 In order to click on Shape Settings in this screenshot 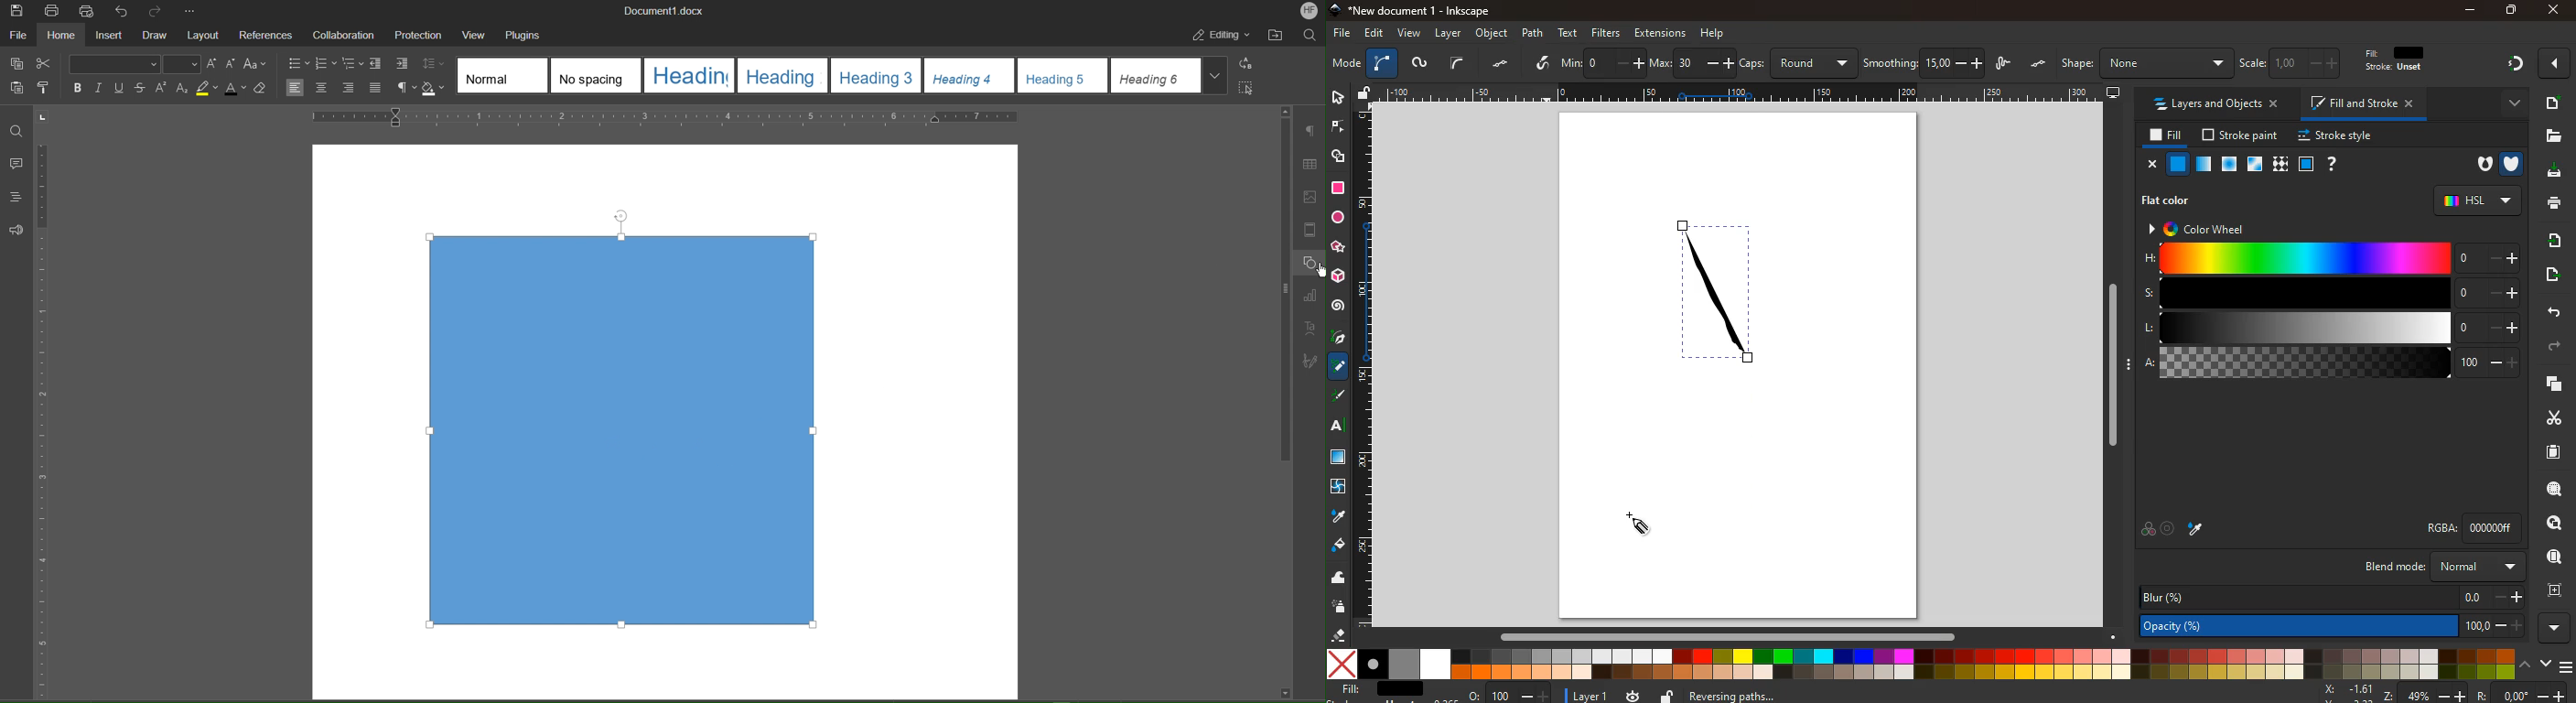, I will do `click(1314, 264)`.